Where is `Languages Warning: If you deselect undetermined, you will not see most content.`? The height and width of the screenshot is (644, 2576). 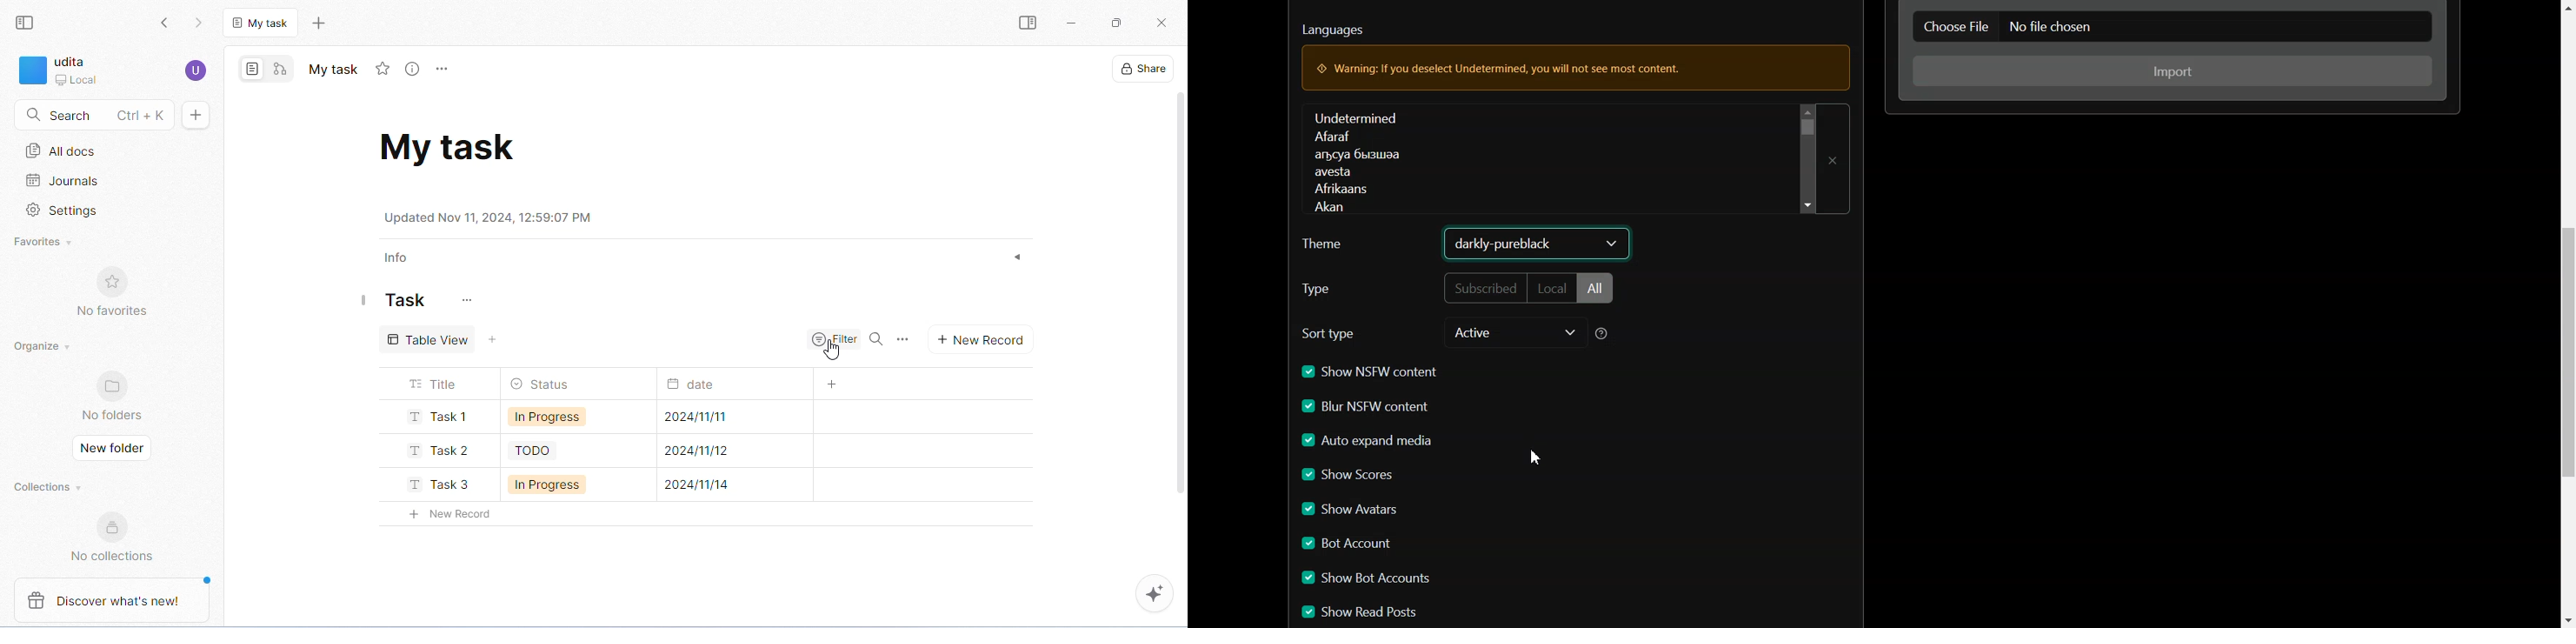 Languages Warning: If you deselect undetermined, you will not see most content. is located at coordinates (1574, 51).